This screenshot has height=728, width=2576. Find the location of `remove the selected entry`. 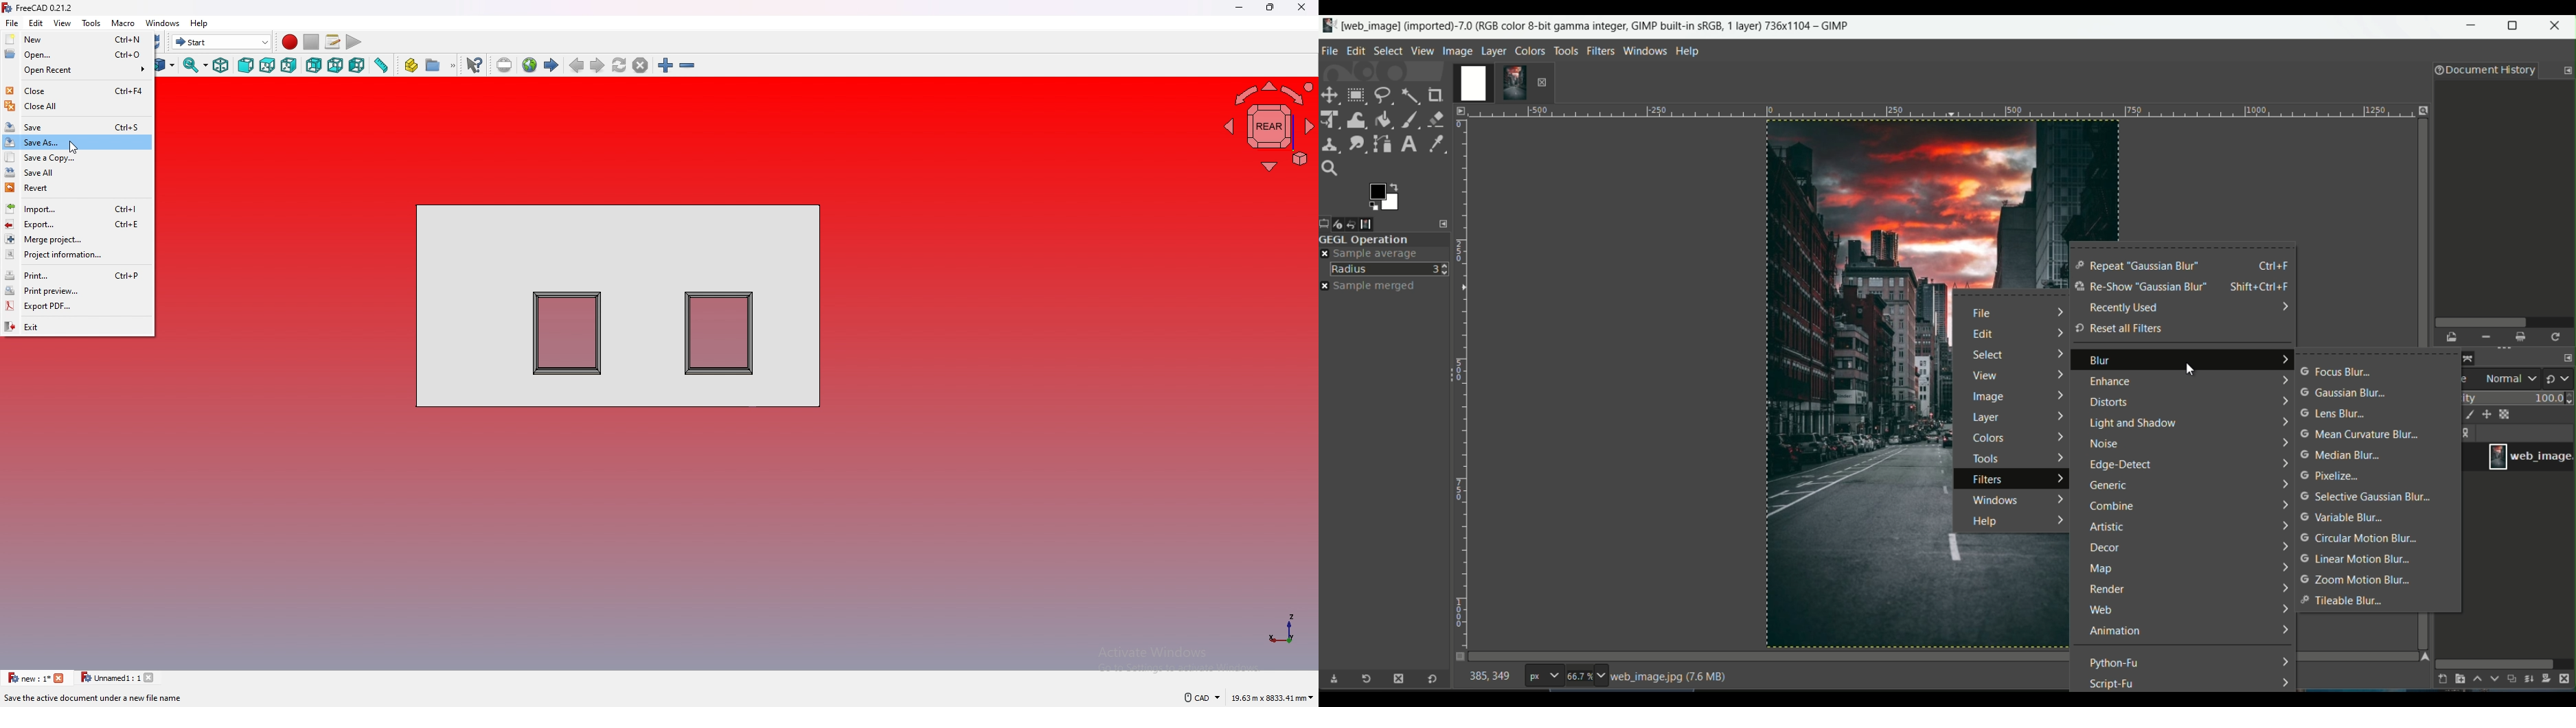

remove the selected entry is located at coordinates (2485, 337).